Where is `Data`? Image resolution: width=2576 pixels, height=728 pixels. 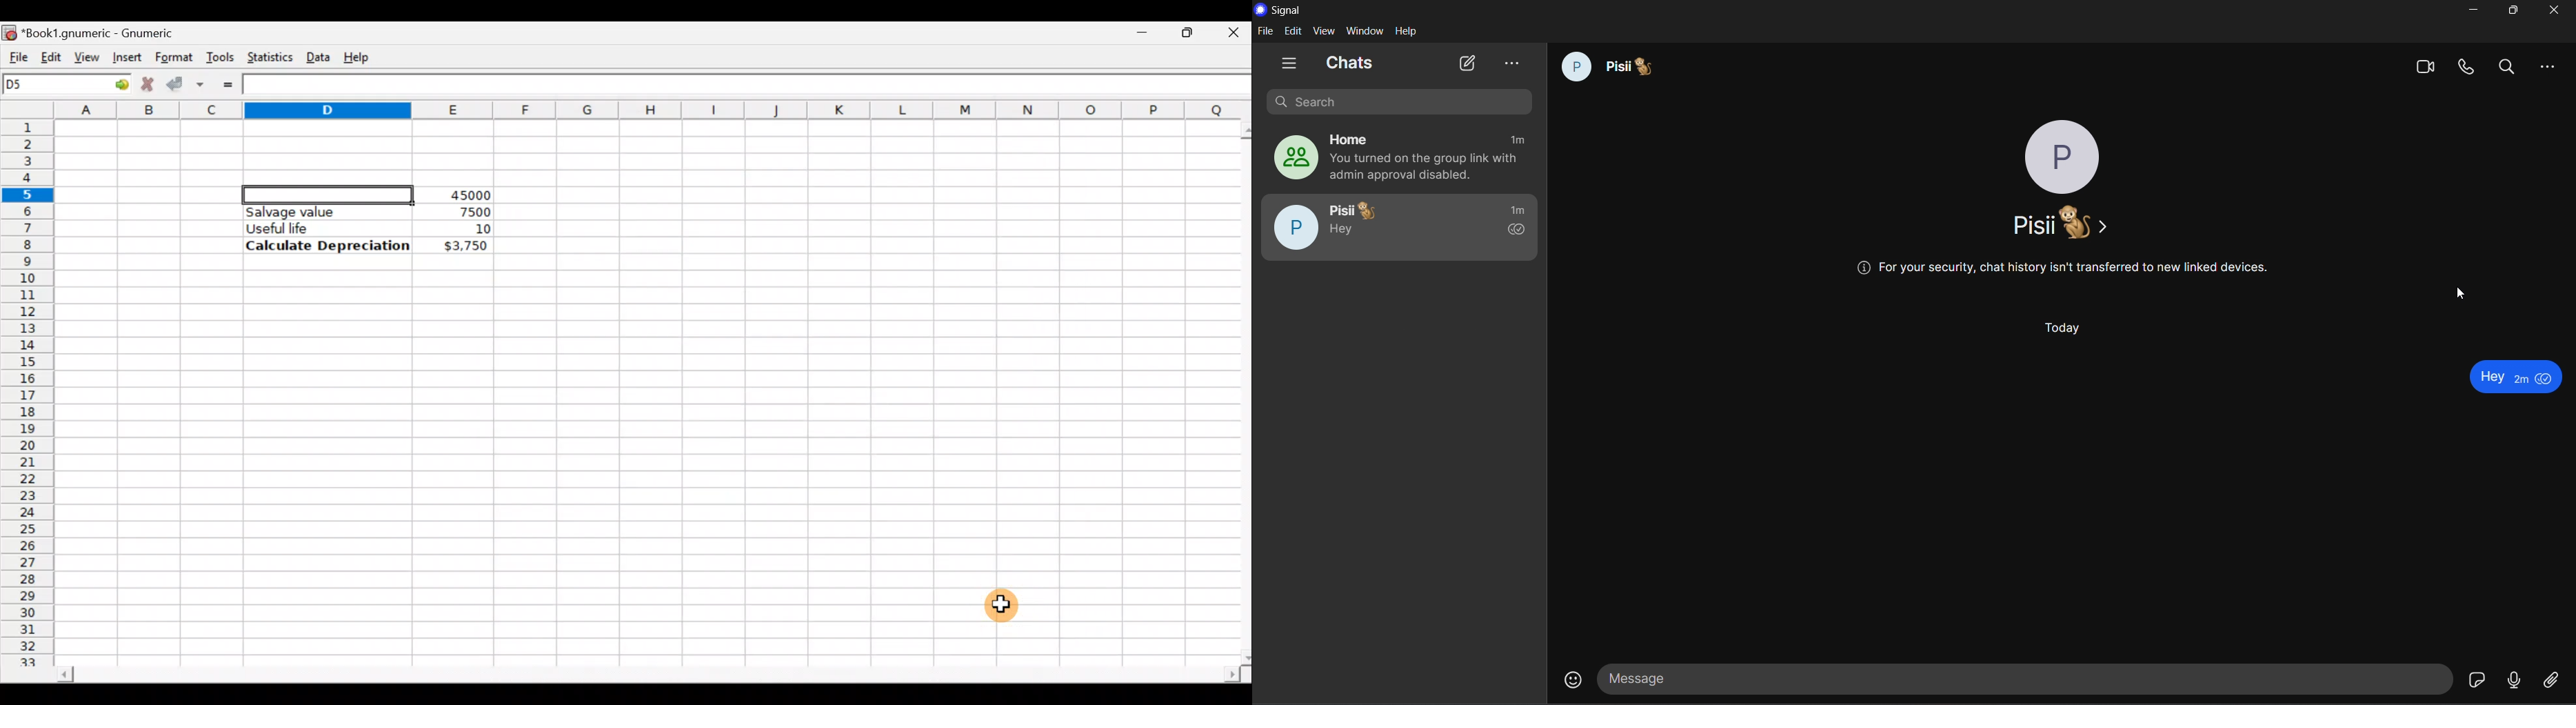 Data is located at coordinates (318, 54).